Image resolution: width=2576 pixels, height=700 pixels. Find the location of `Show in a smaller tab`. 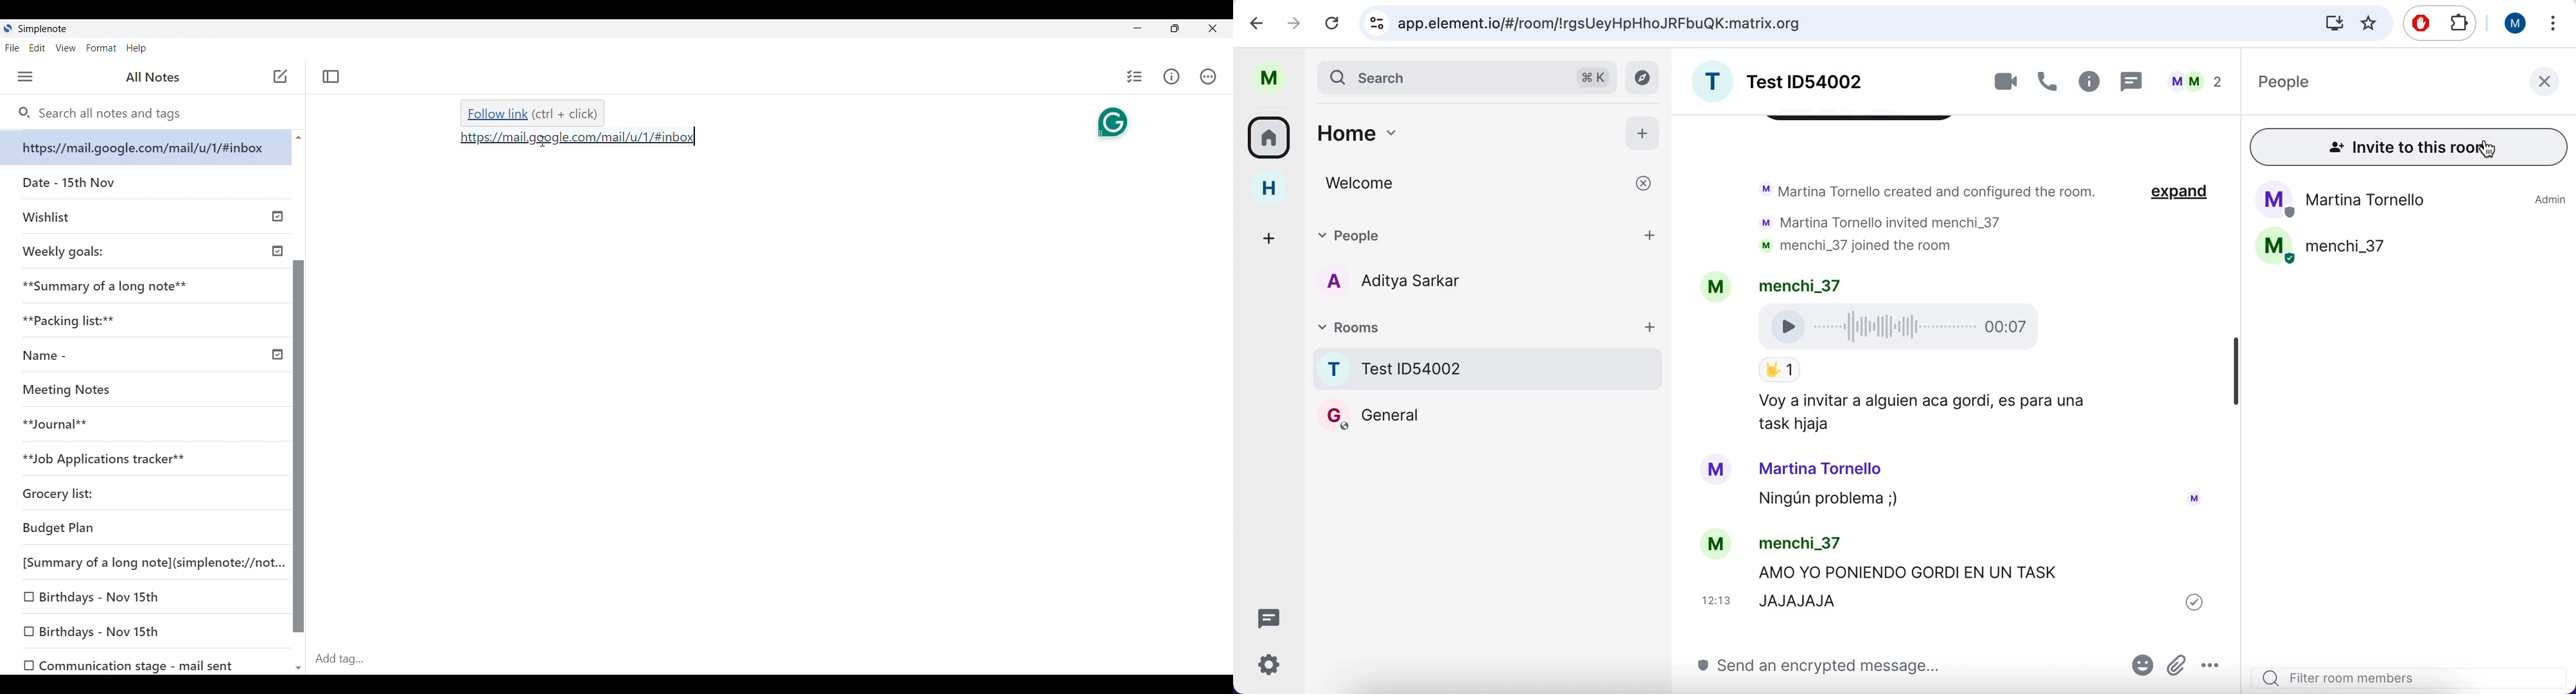

Show in a smaller tab is located at coordinates (1175, 28).